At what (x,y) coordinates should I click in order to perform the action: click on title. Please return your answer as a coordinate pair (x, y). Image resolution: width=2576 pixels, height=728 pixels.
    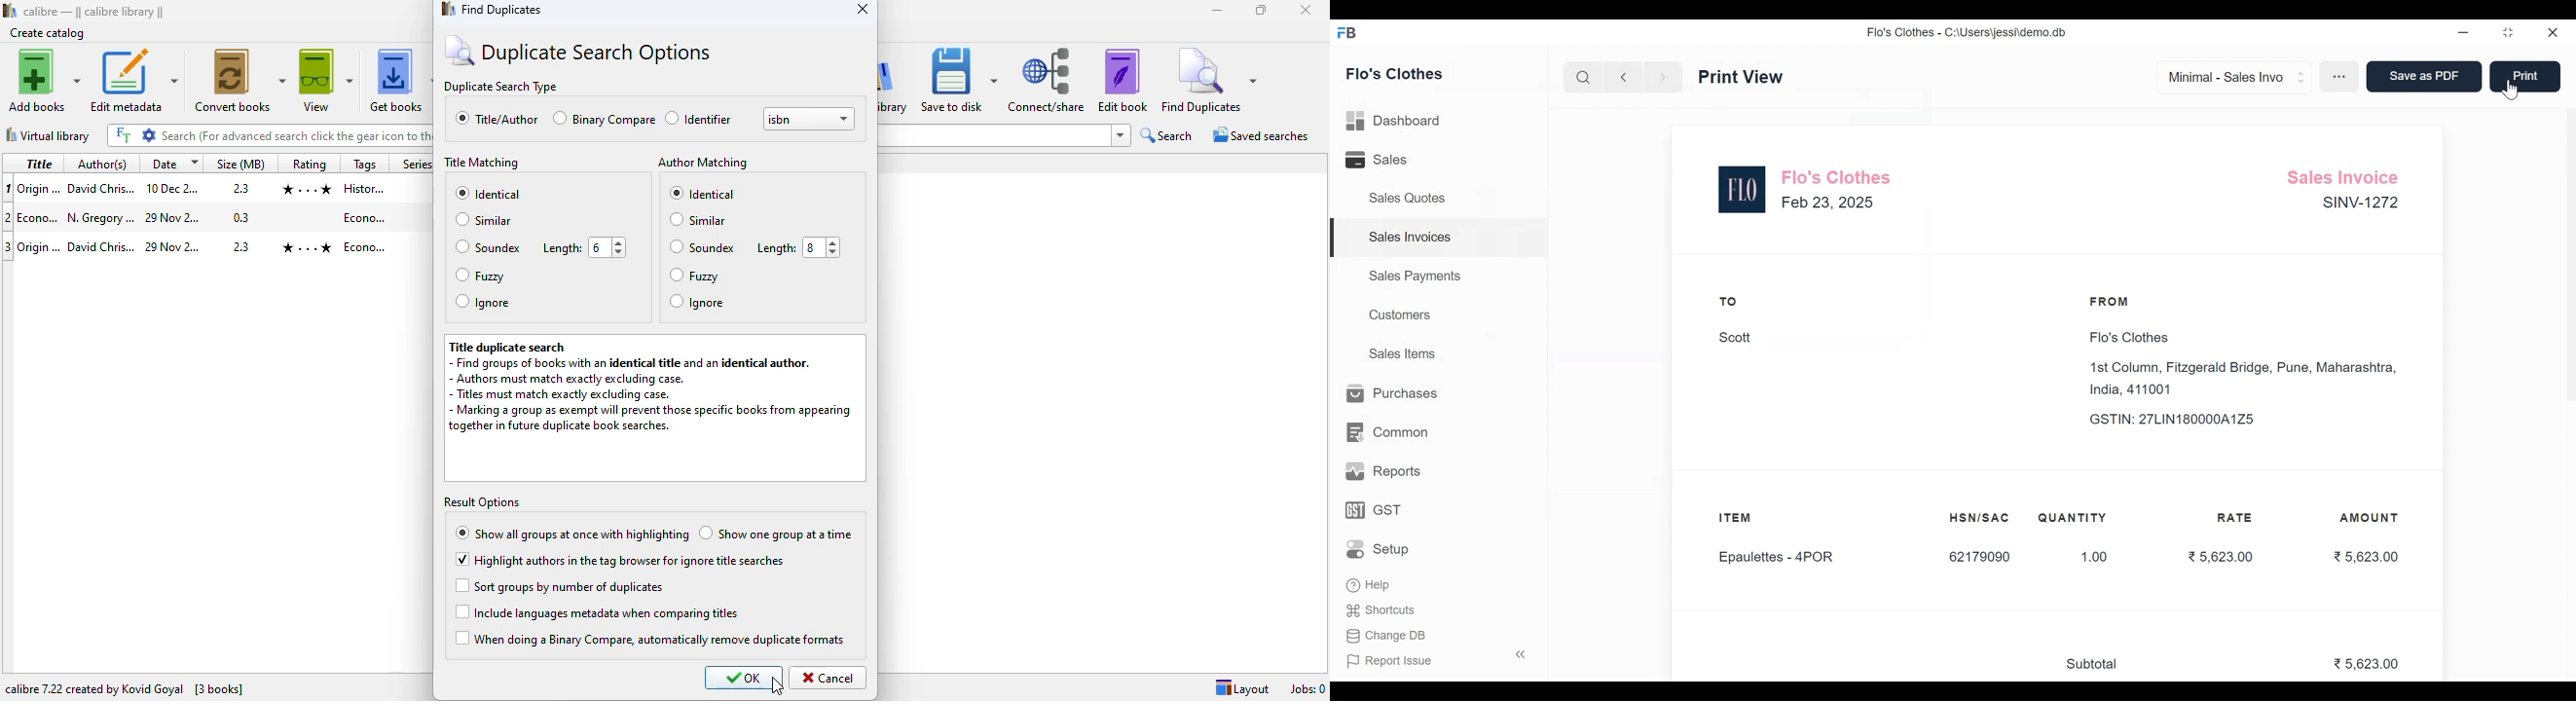
    Looking at the image, I should click on (39, 163).